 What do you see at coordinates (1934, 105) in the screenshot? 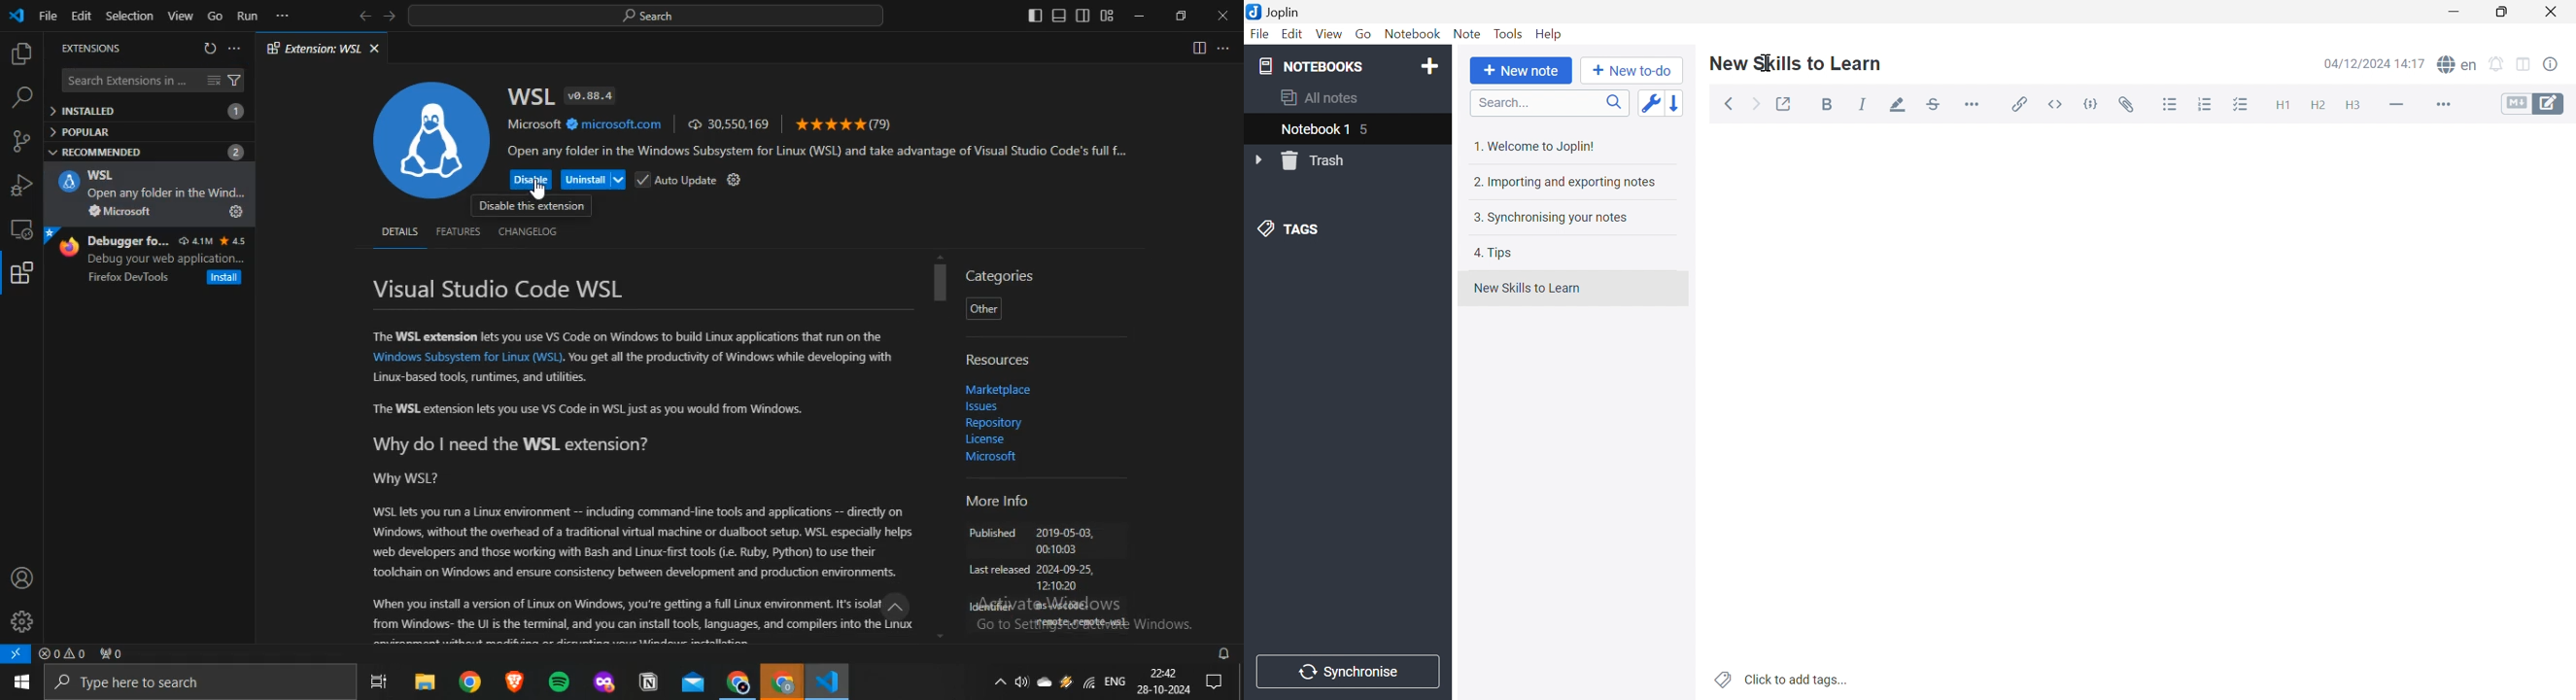
I see `Strikethrough` at bounding box center [1934, 105].